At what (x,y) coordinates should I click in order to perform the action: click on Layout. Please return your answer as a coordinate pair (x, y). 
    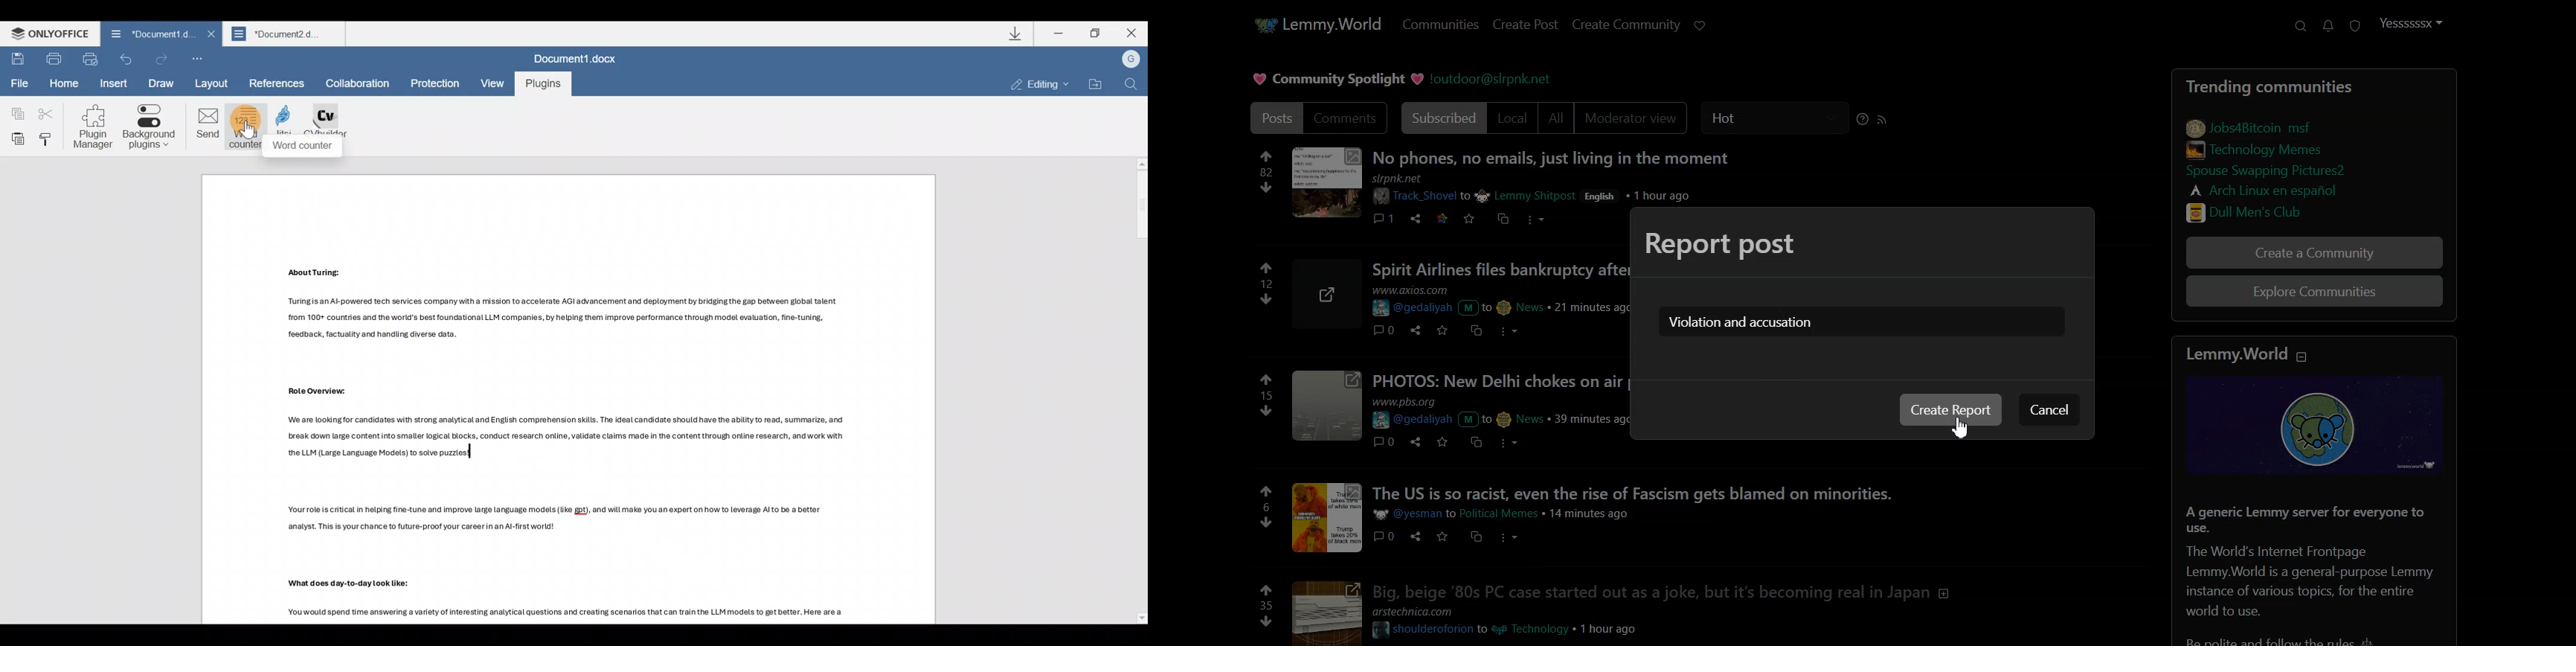
    Looking at the image, I should click on (216, 82).